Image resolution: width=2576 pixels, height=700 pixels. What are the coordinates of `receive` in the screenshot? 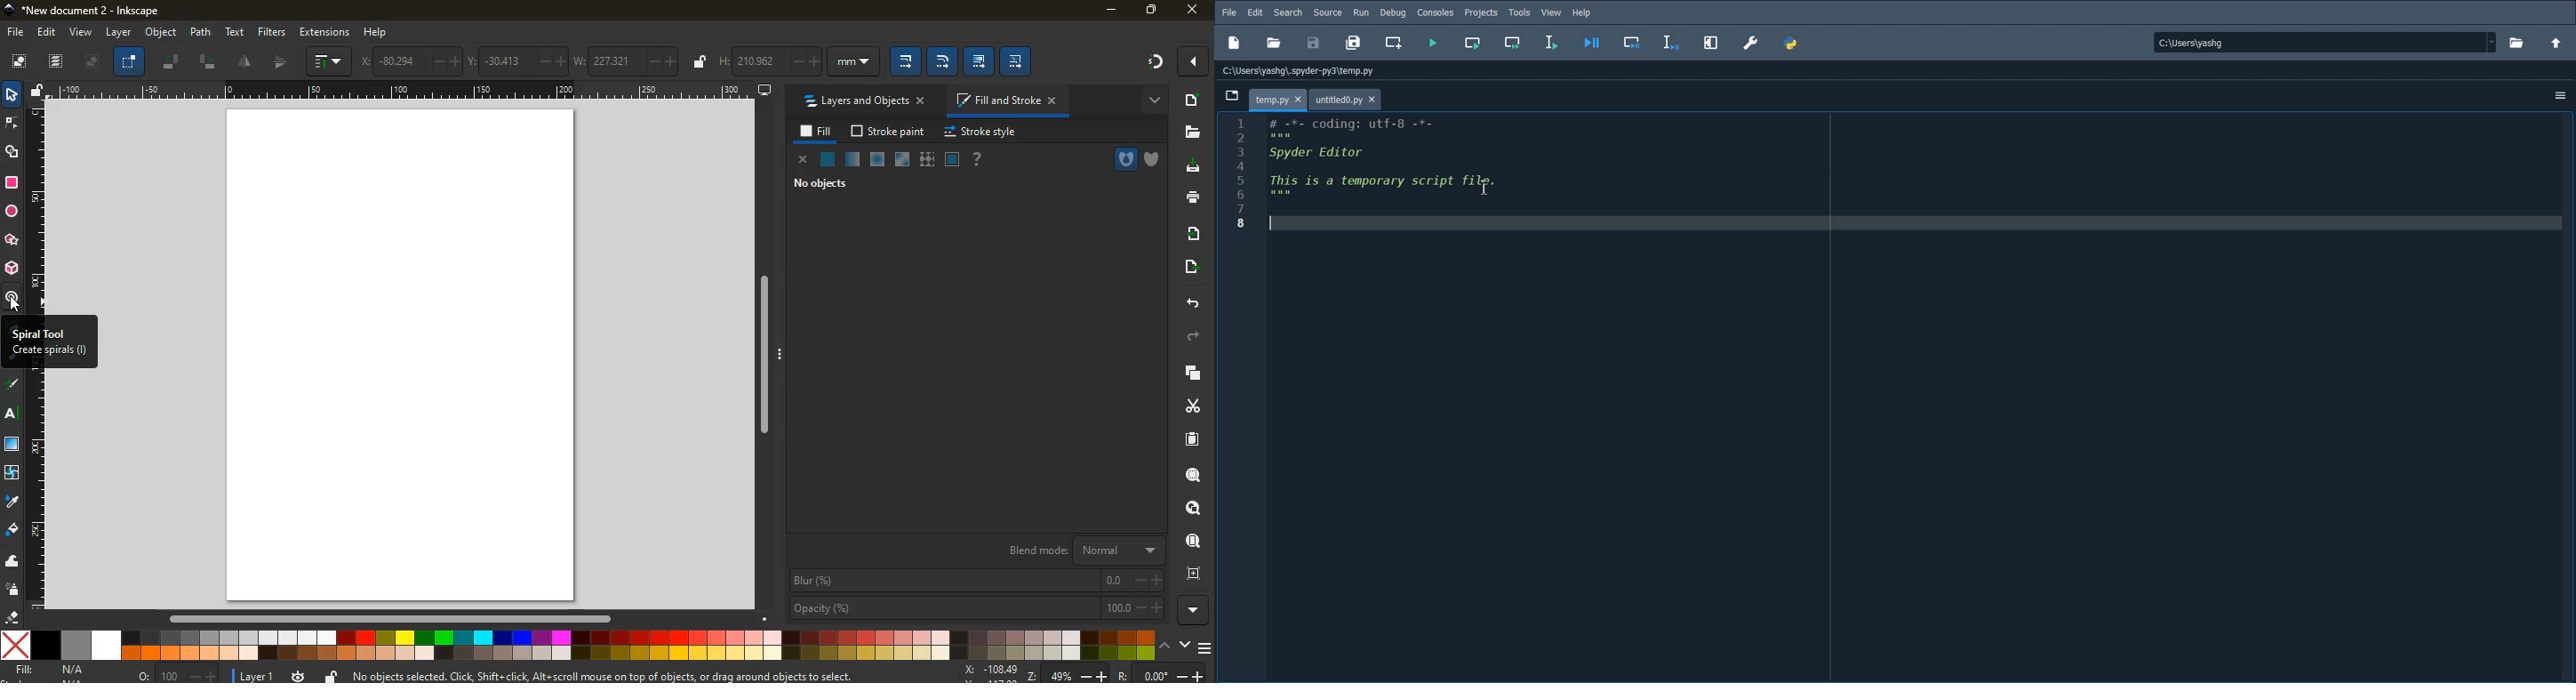 It's located at (1191, 235).